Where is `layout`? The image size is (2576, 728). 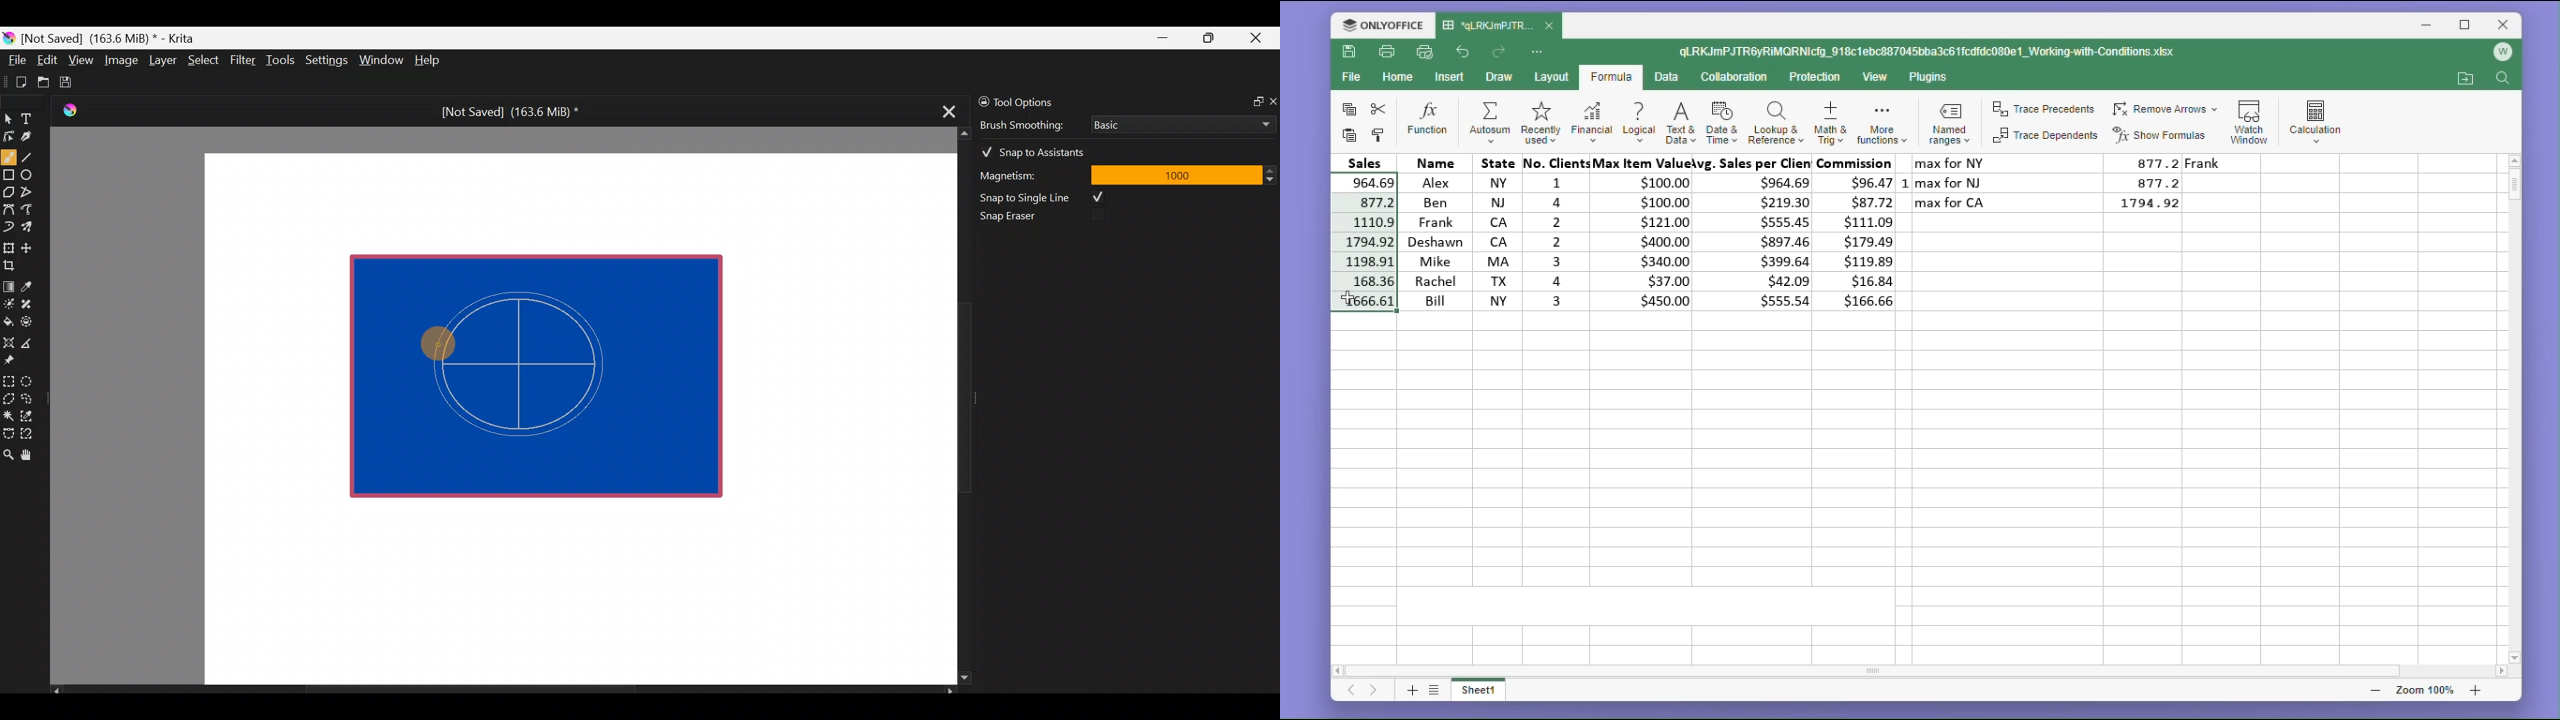 layout is located at coordinates (1550, 78).